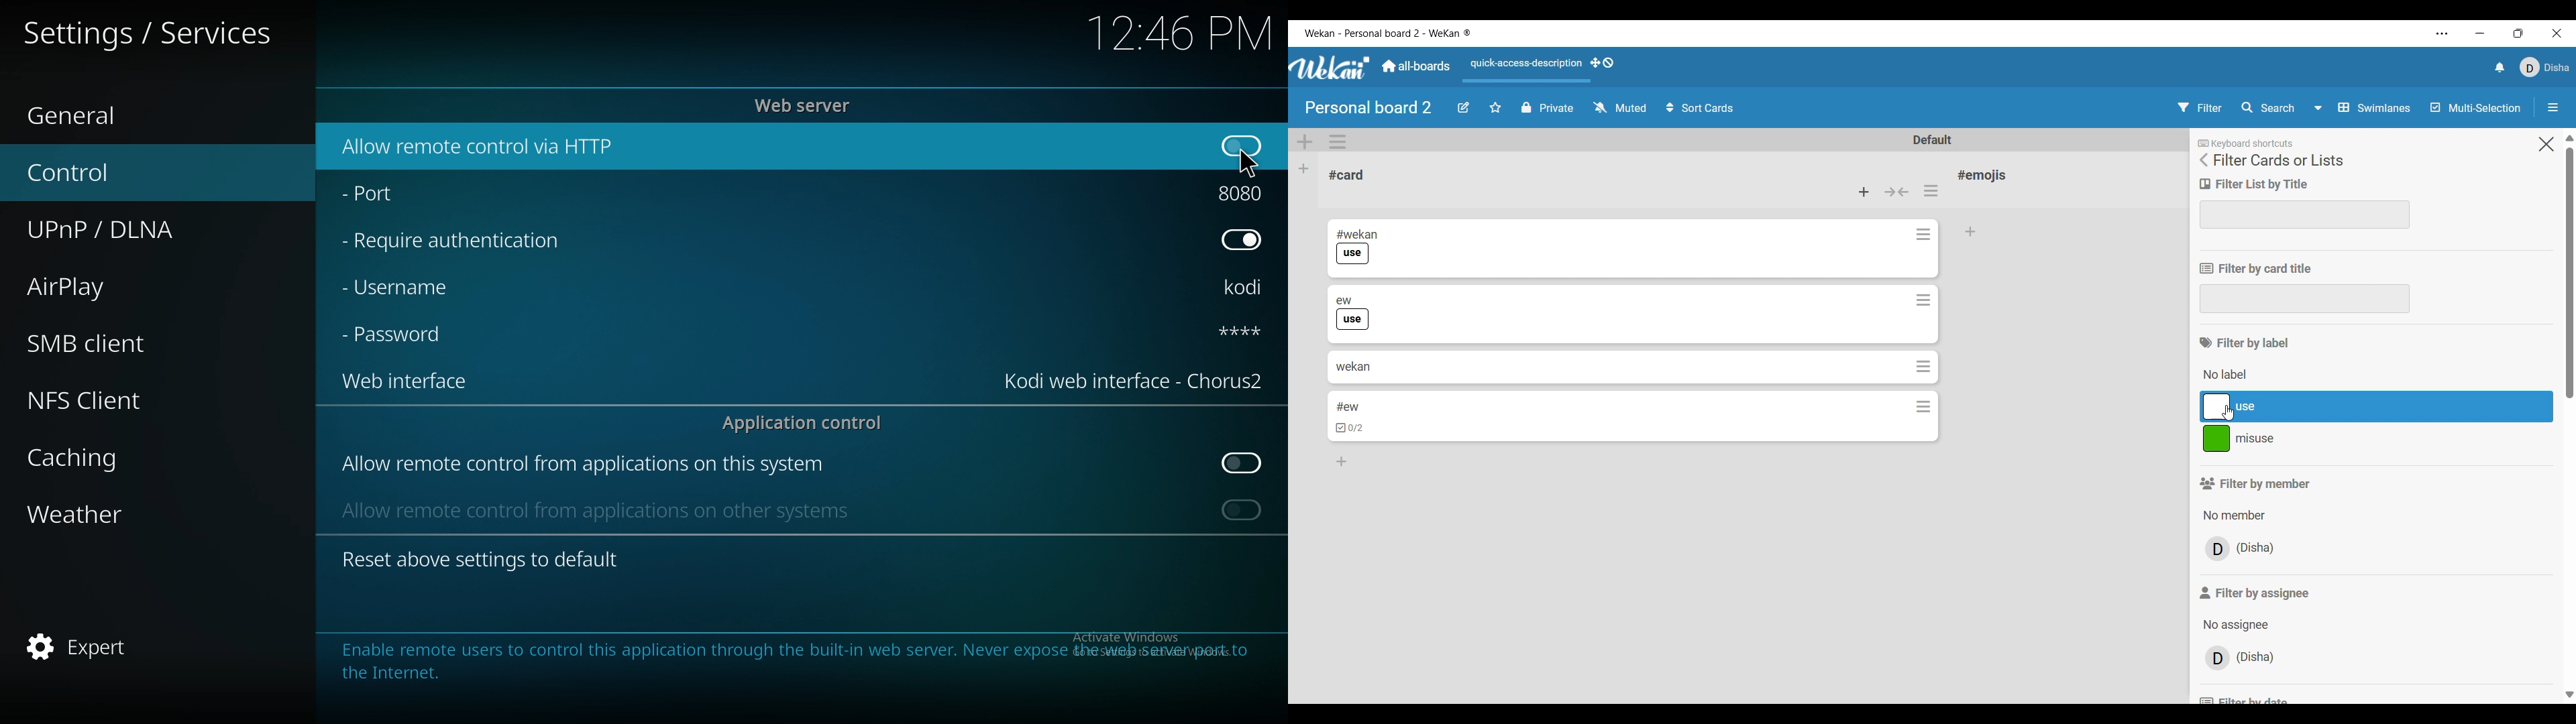  What do you see at coordinates (1250, 162) in the screenshot?
I see `cursor` at bounding box center [1250, 162].